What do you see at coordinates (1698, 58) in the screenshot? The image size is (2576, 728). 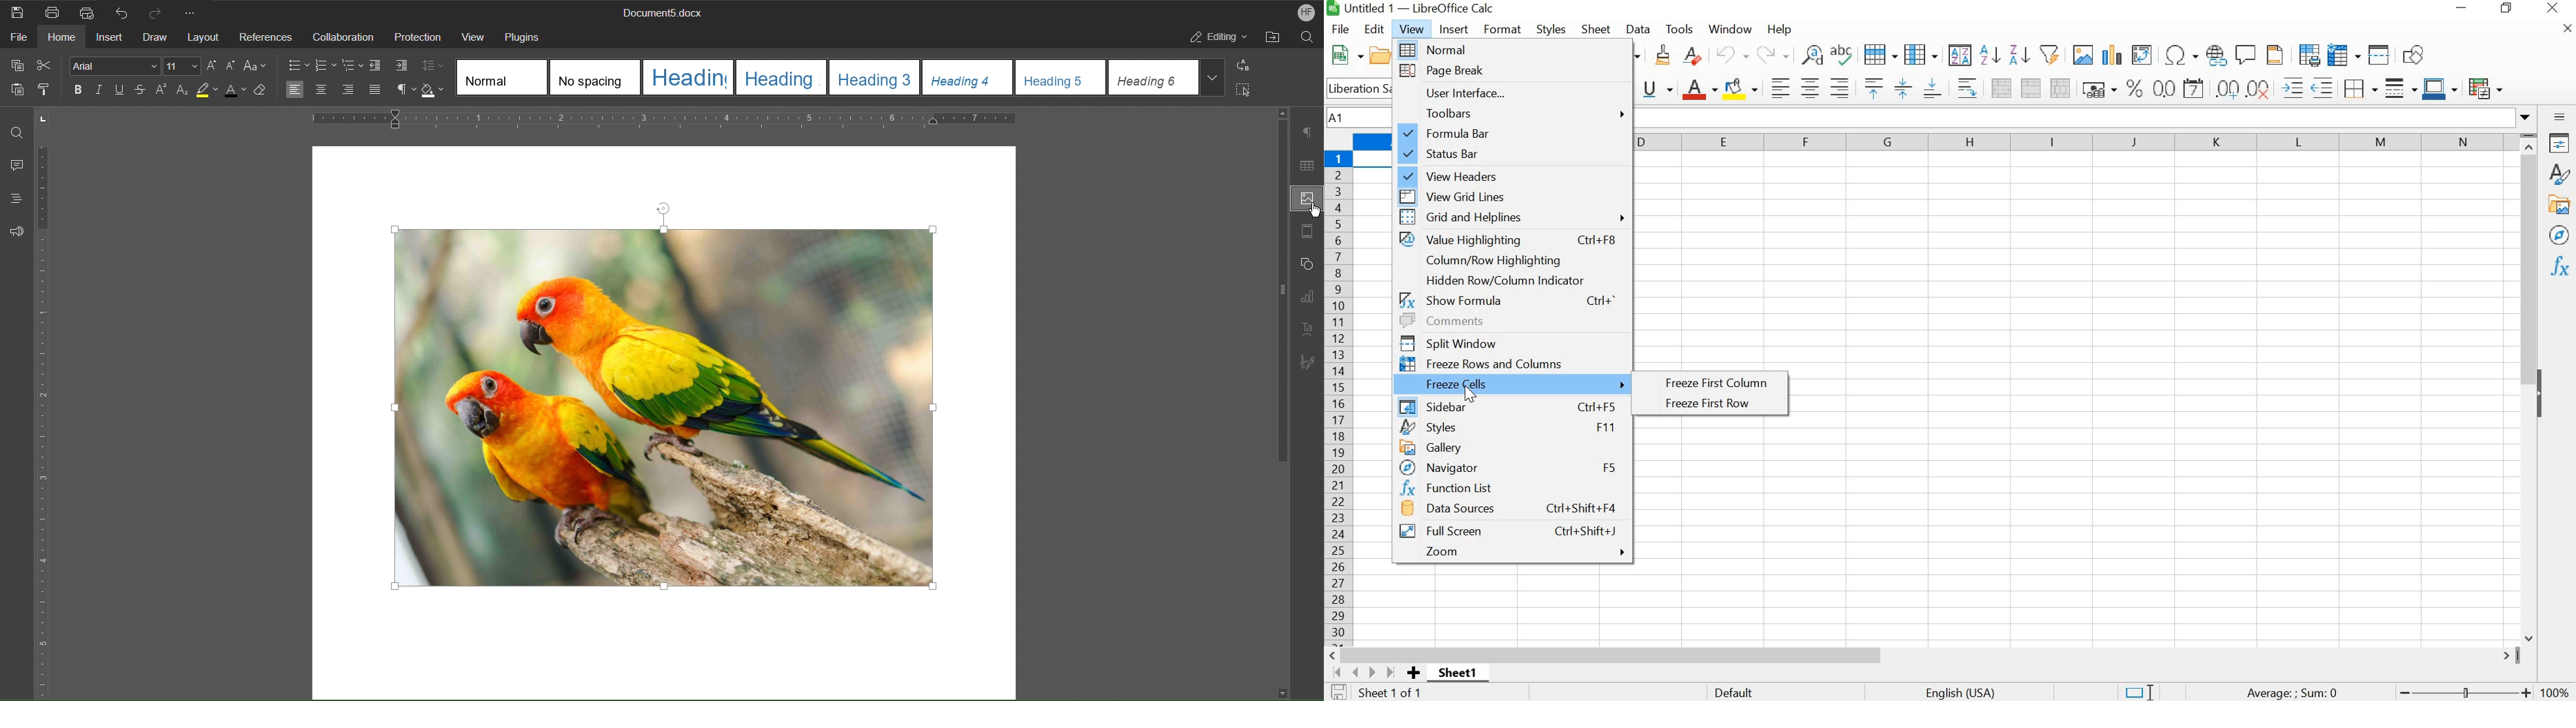 I see `CLEAR DIRECT FORMATTING` at bounding box center [1698, 58].